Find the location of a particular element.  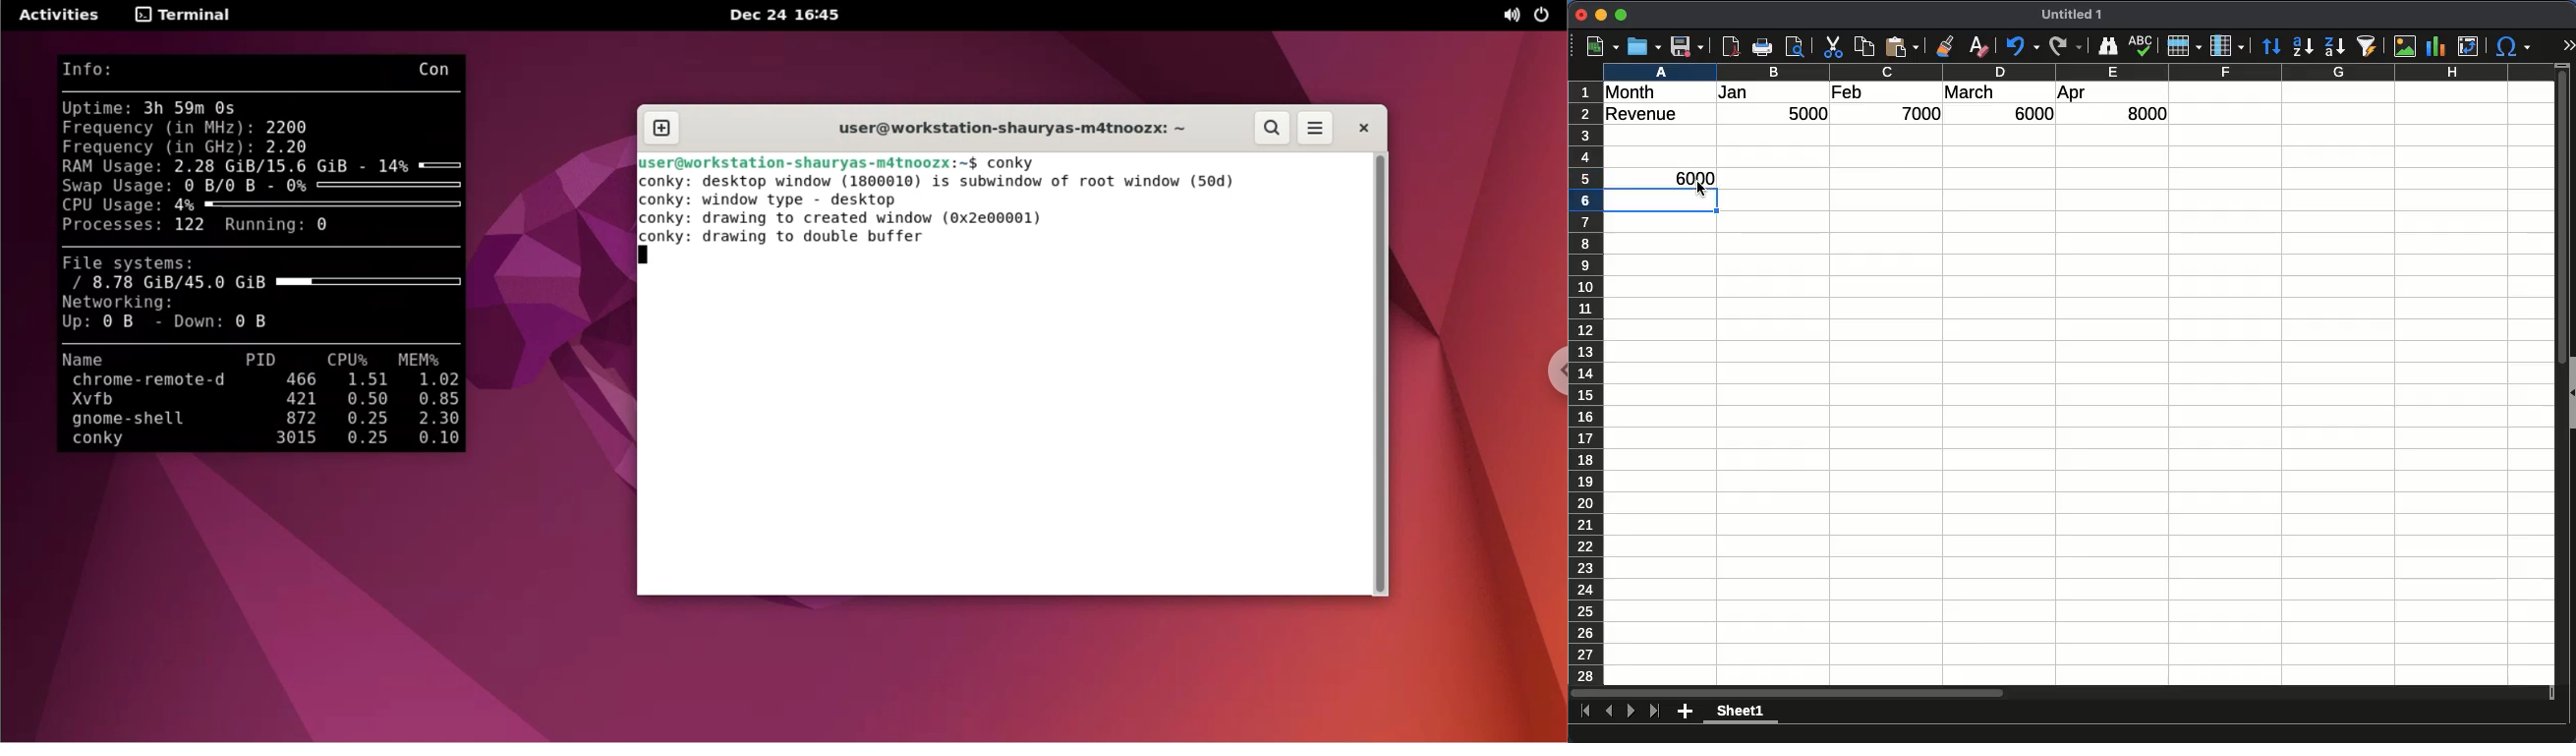

sketch is located at coordinates (2141, 46).